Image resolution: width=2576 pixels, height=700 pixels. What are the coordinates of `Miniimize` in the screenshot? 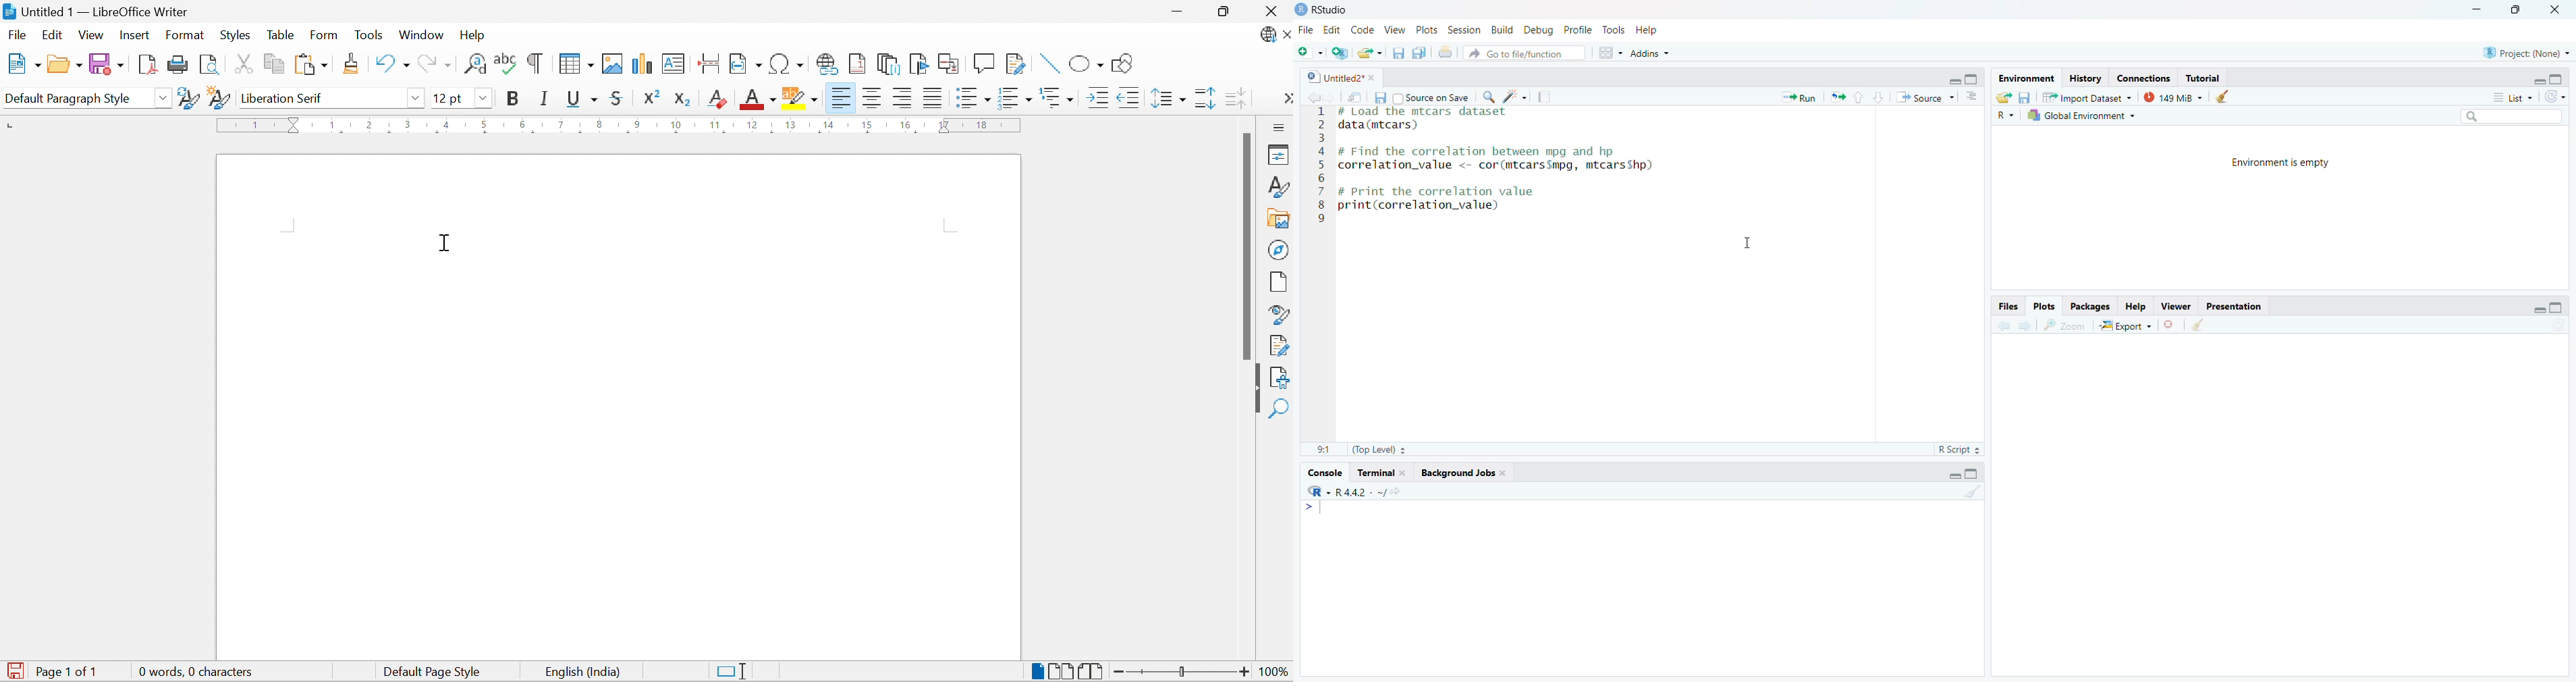 It's located at (2476, 9).